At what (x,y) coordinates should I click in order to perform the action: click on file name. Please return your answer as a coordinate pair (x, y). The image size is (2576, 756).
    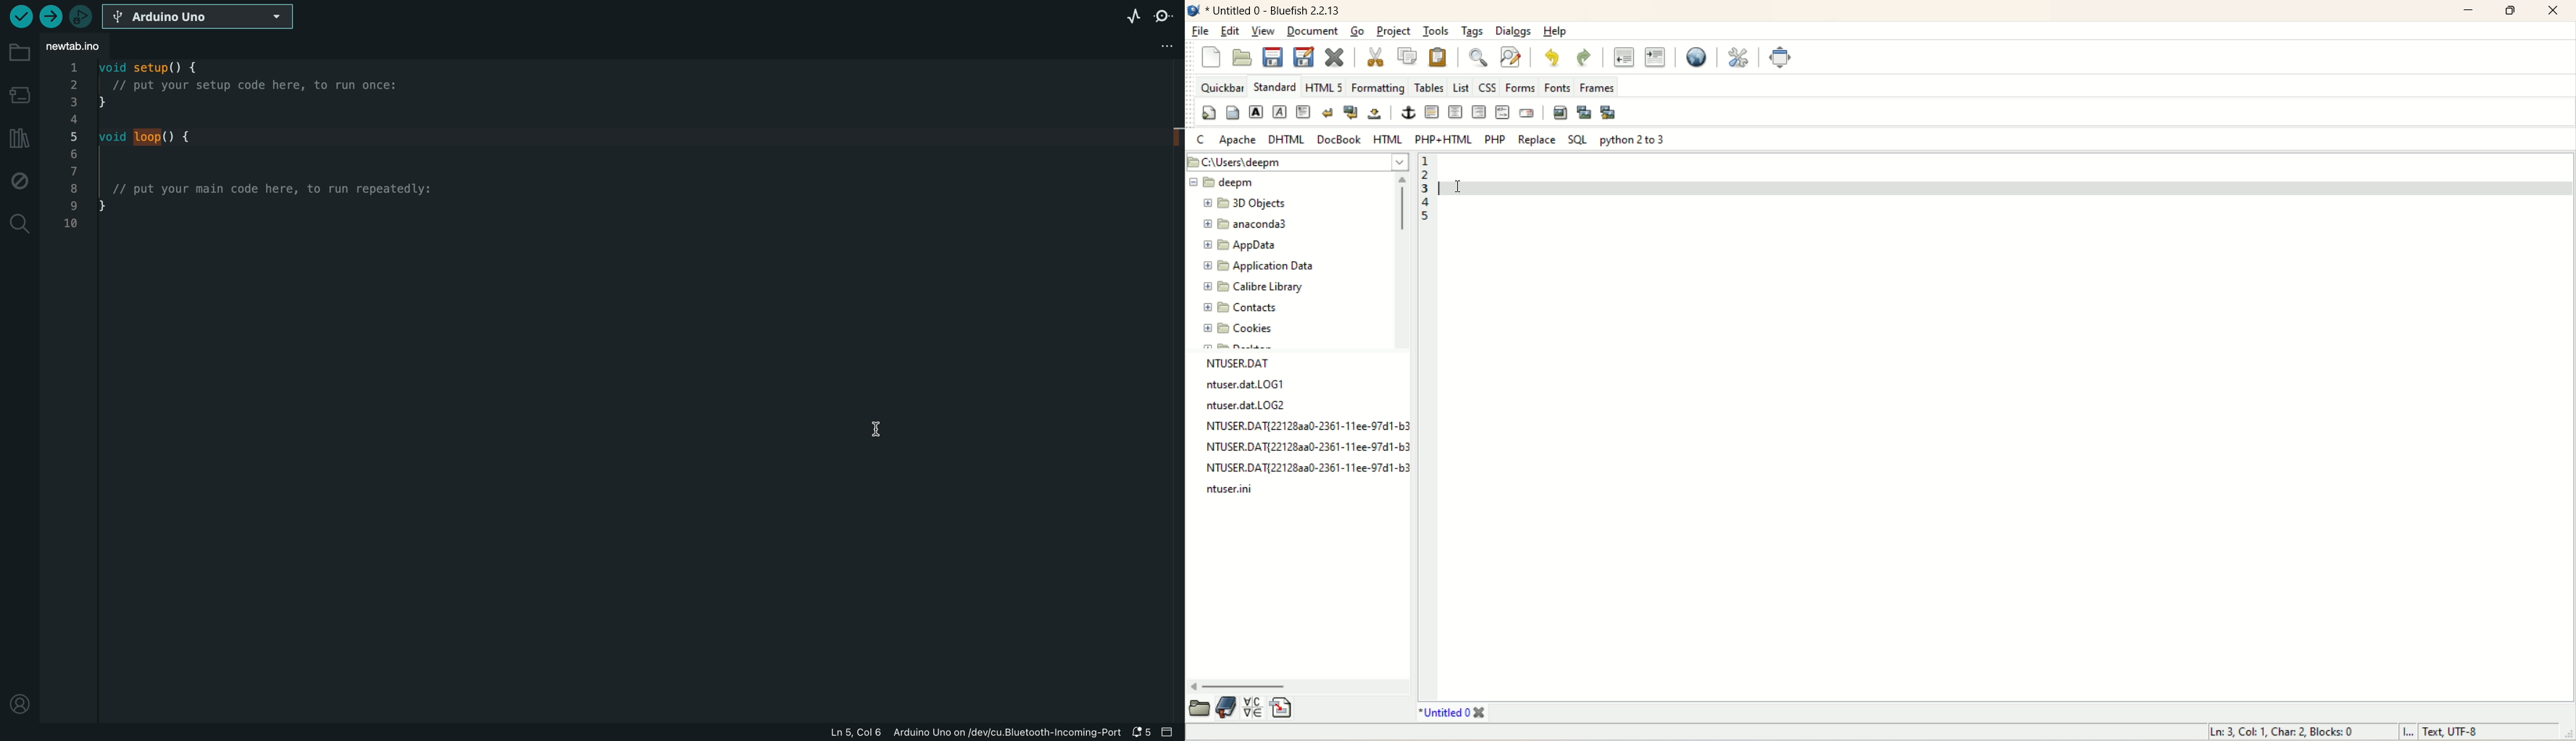
    Looking at the image, I should click on (1253, 384).